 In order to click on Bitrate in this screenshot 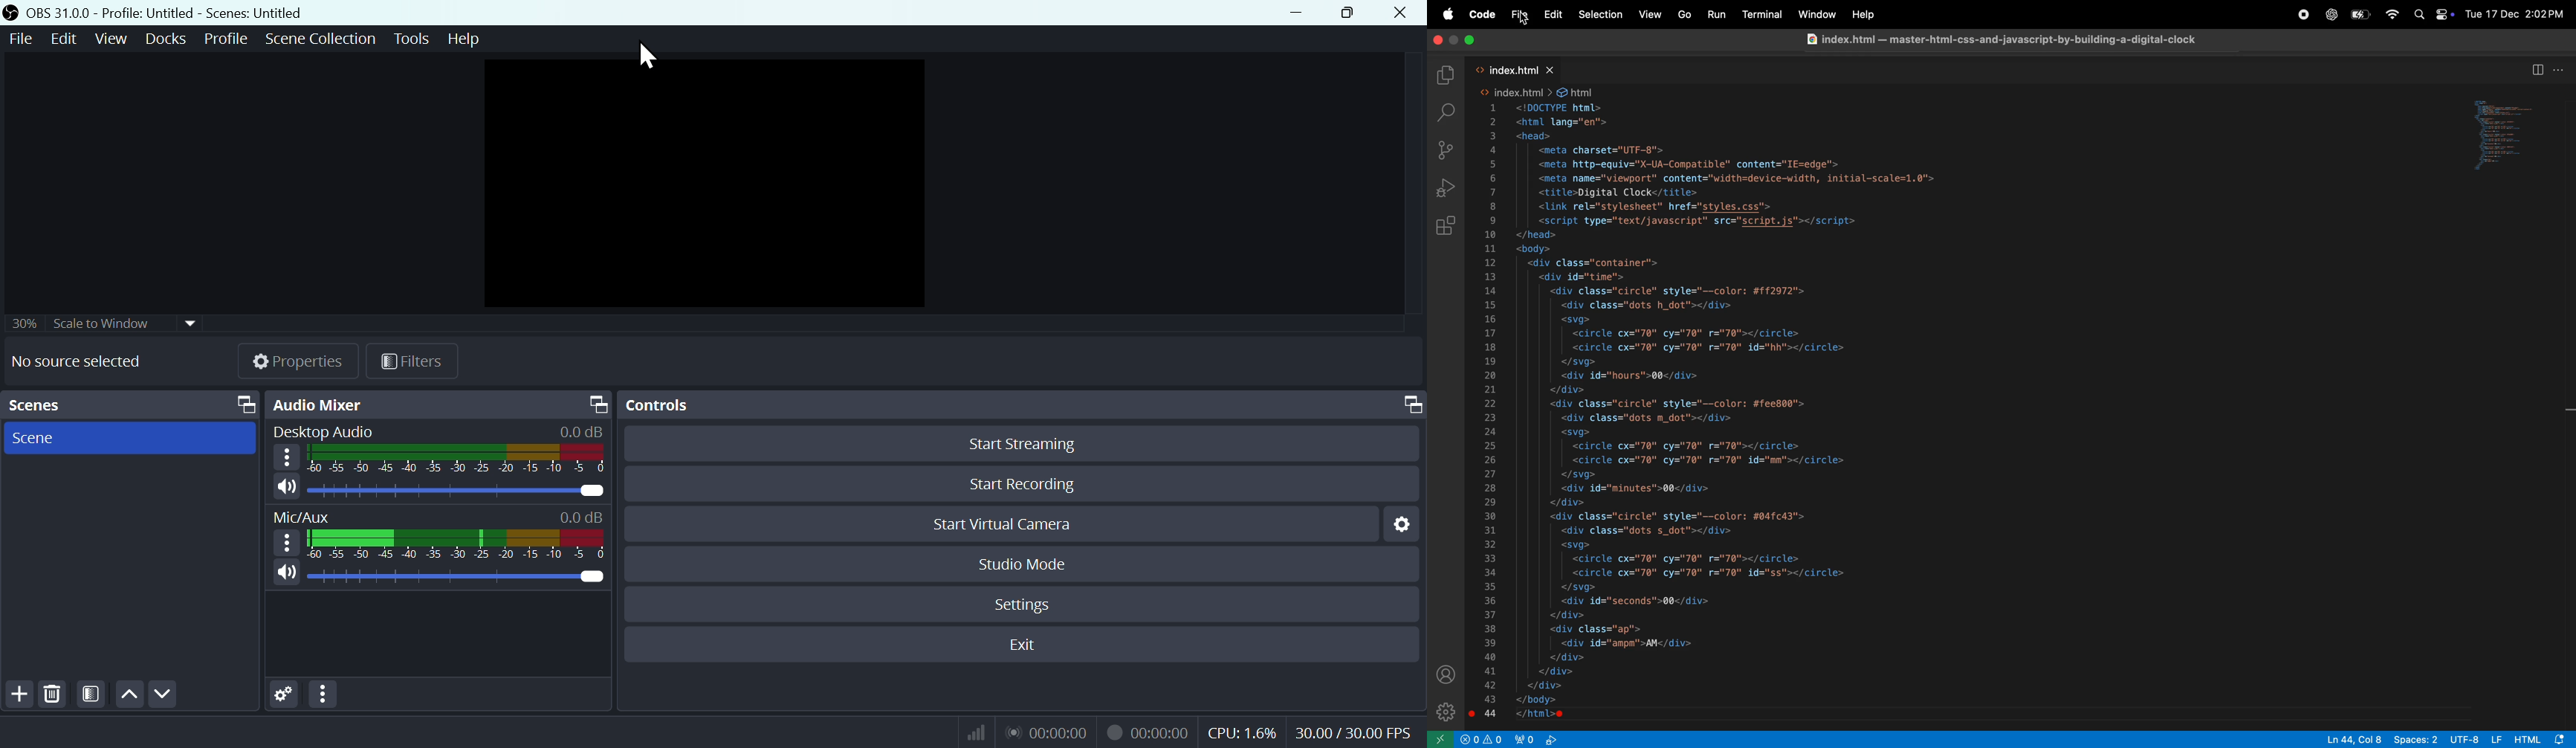, I will do `click(974, 732)`.